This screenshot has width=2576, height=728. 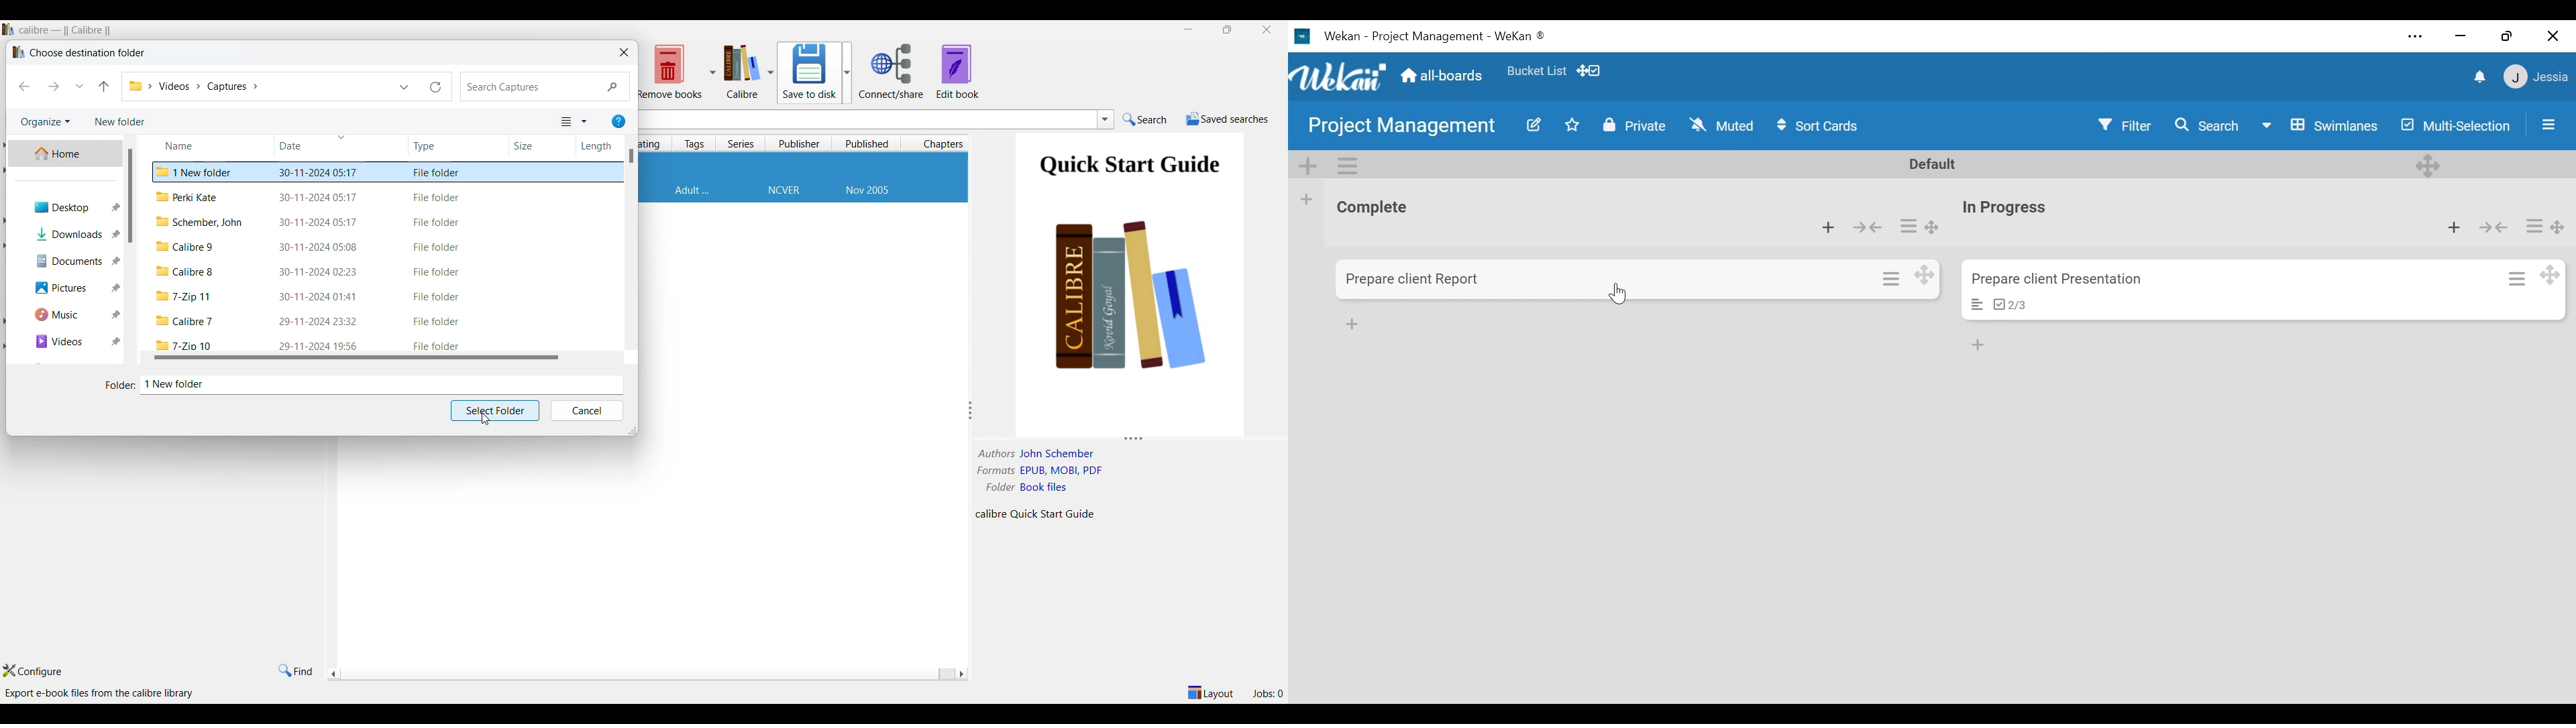 What do you see at coordinates (2458, 227) in the screenshot?
I see `Add card to the top of the list` at bounding box center [2458, 227].